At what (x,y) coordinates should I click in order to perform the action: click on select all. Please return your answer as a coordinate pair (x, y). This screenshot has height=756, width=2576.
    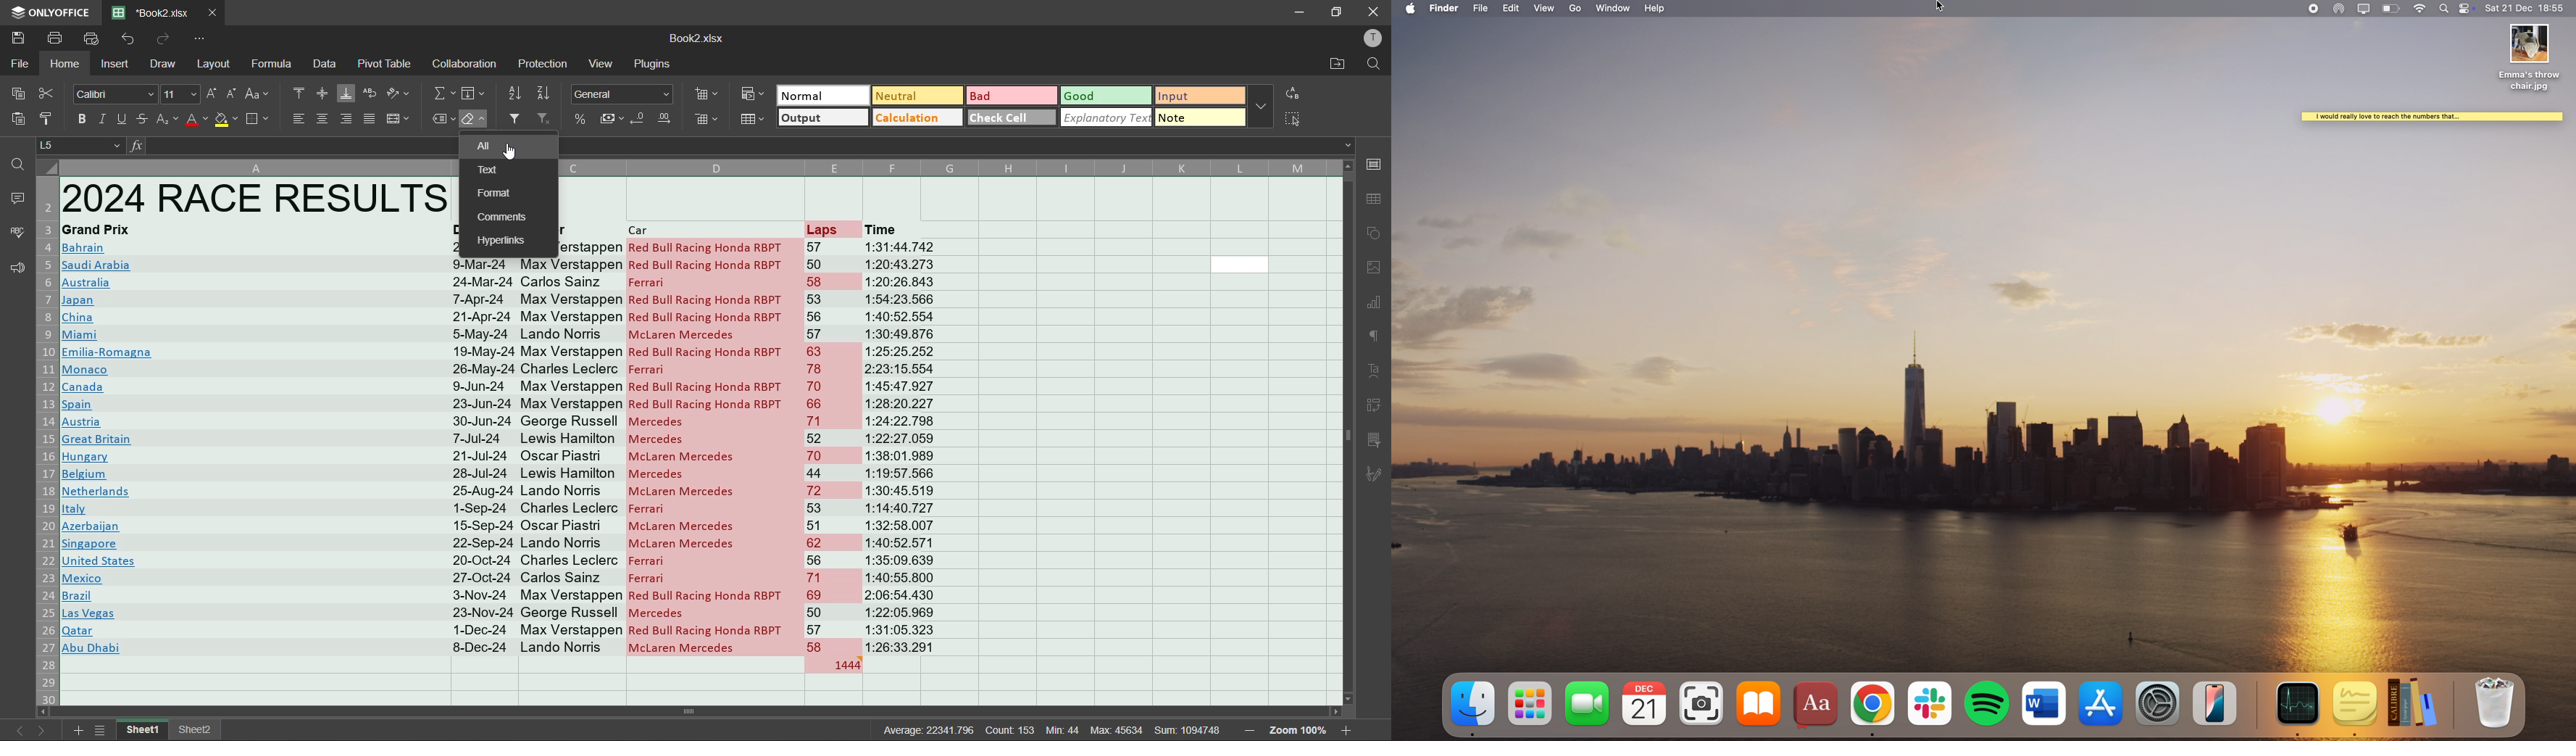
    Looking at the image, I should click on (1294, 119).